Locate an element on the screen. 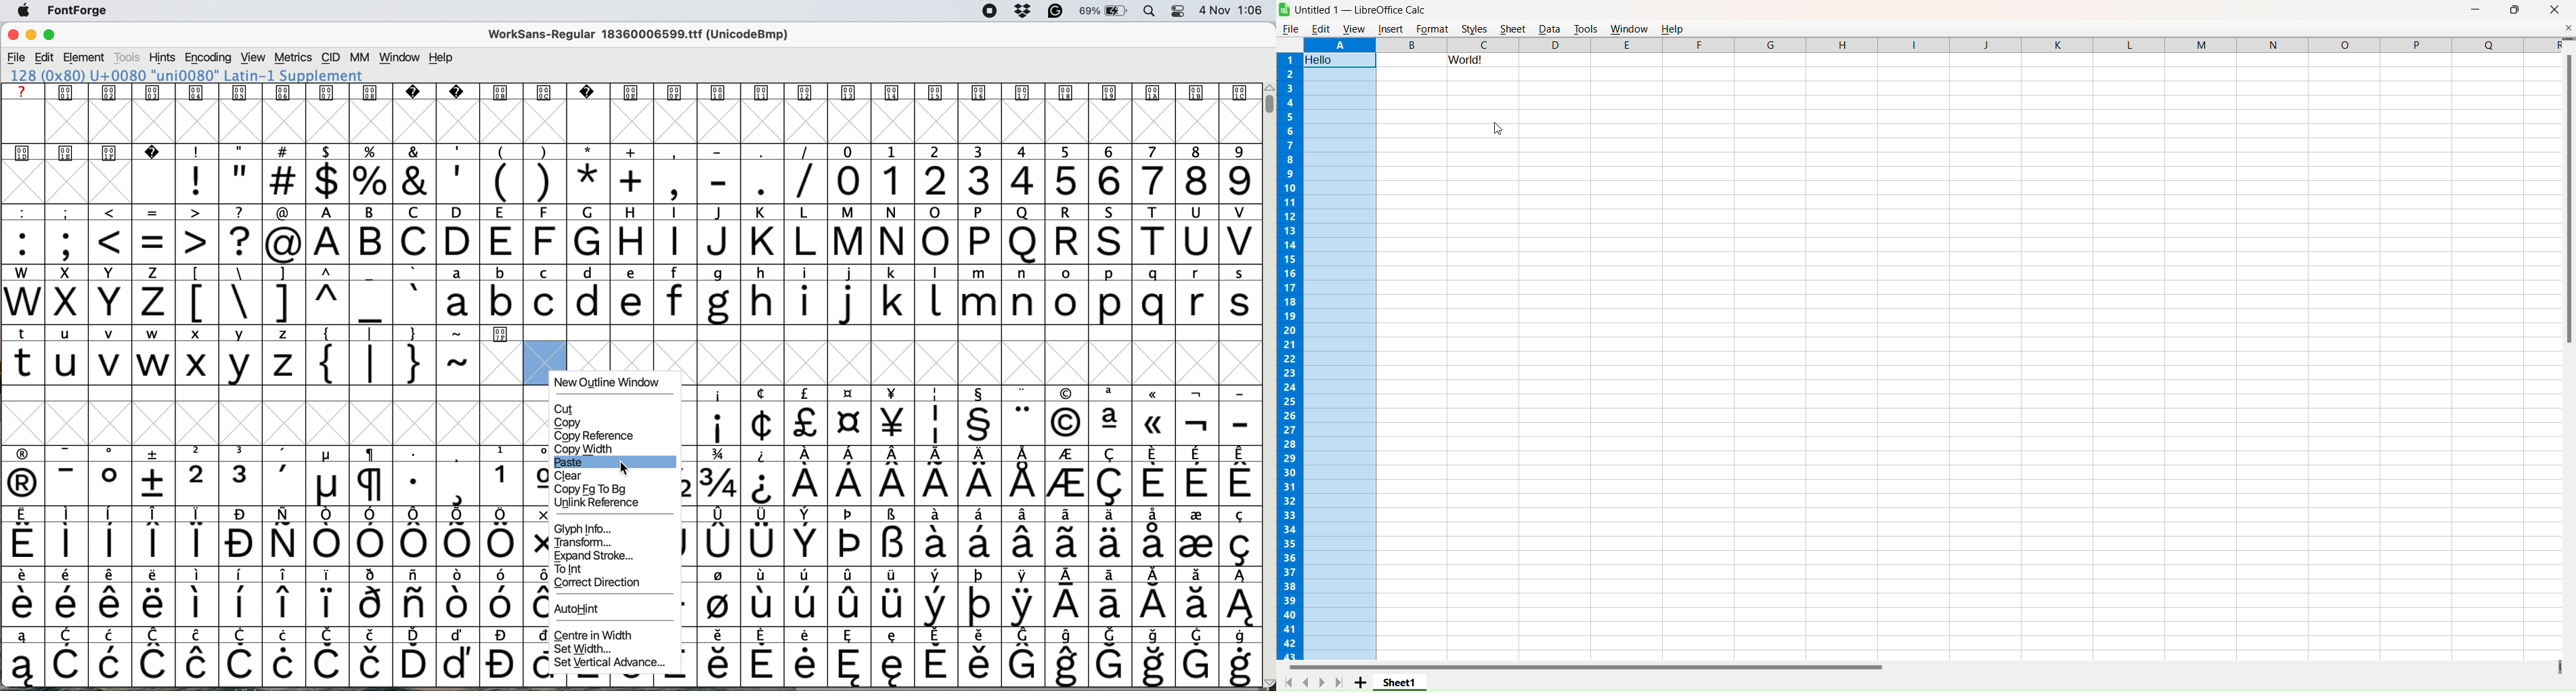 The height and width of the screenshot is (700, 2576). Tools is located at coordinates (1586, 28).